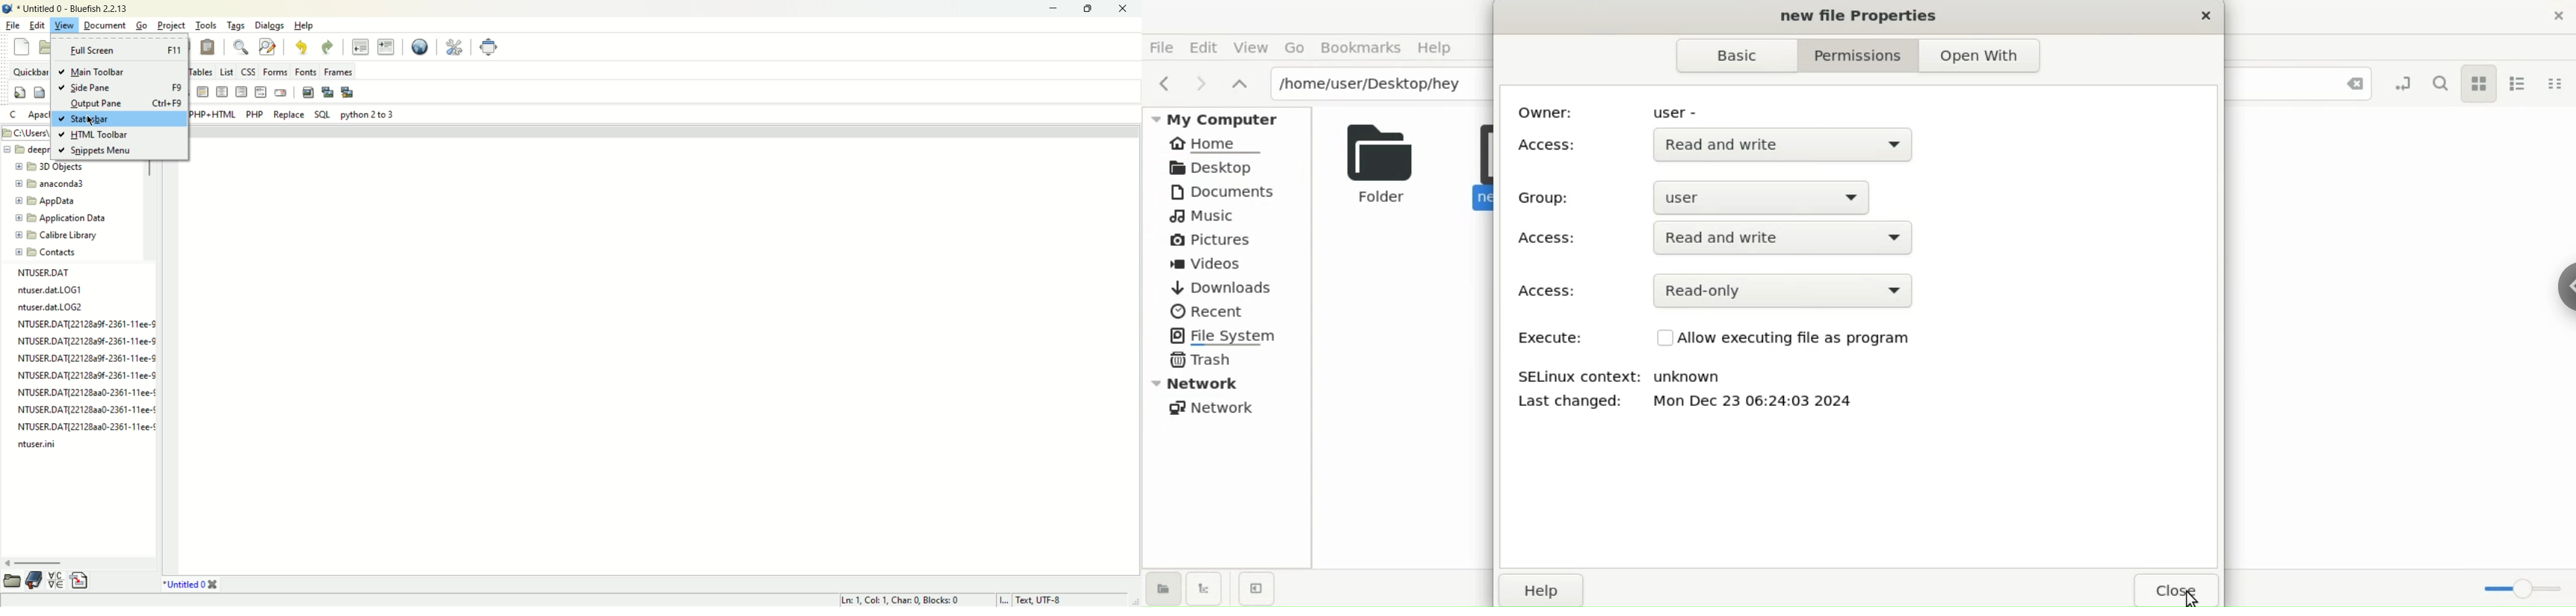  I want to click on Calibre  Library, so click(58, 235).